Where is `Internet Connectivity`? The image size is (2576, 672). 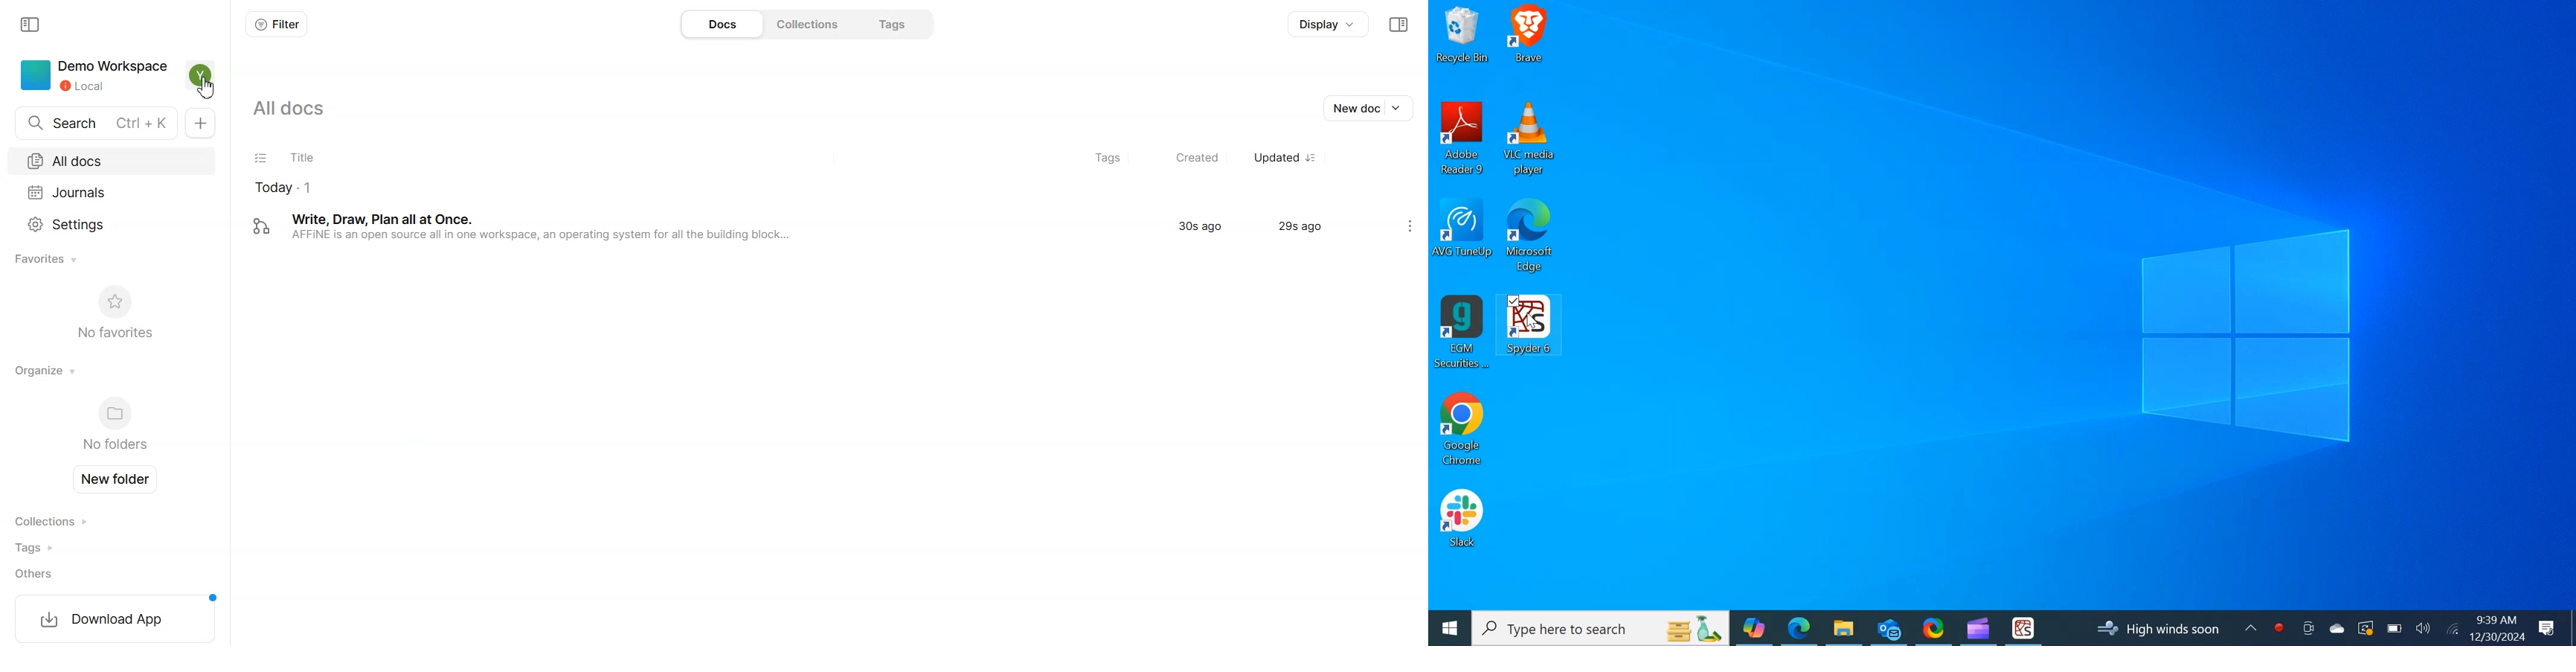 Internet Connectivity is located at coordinates (2452, 627).